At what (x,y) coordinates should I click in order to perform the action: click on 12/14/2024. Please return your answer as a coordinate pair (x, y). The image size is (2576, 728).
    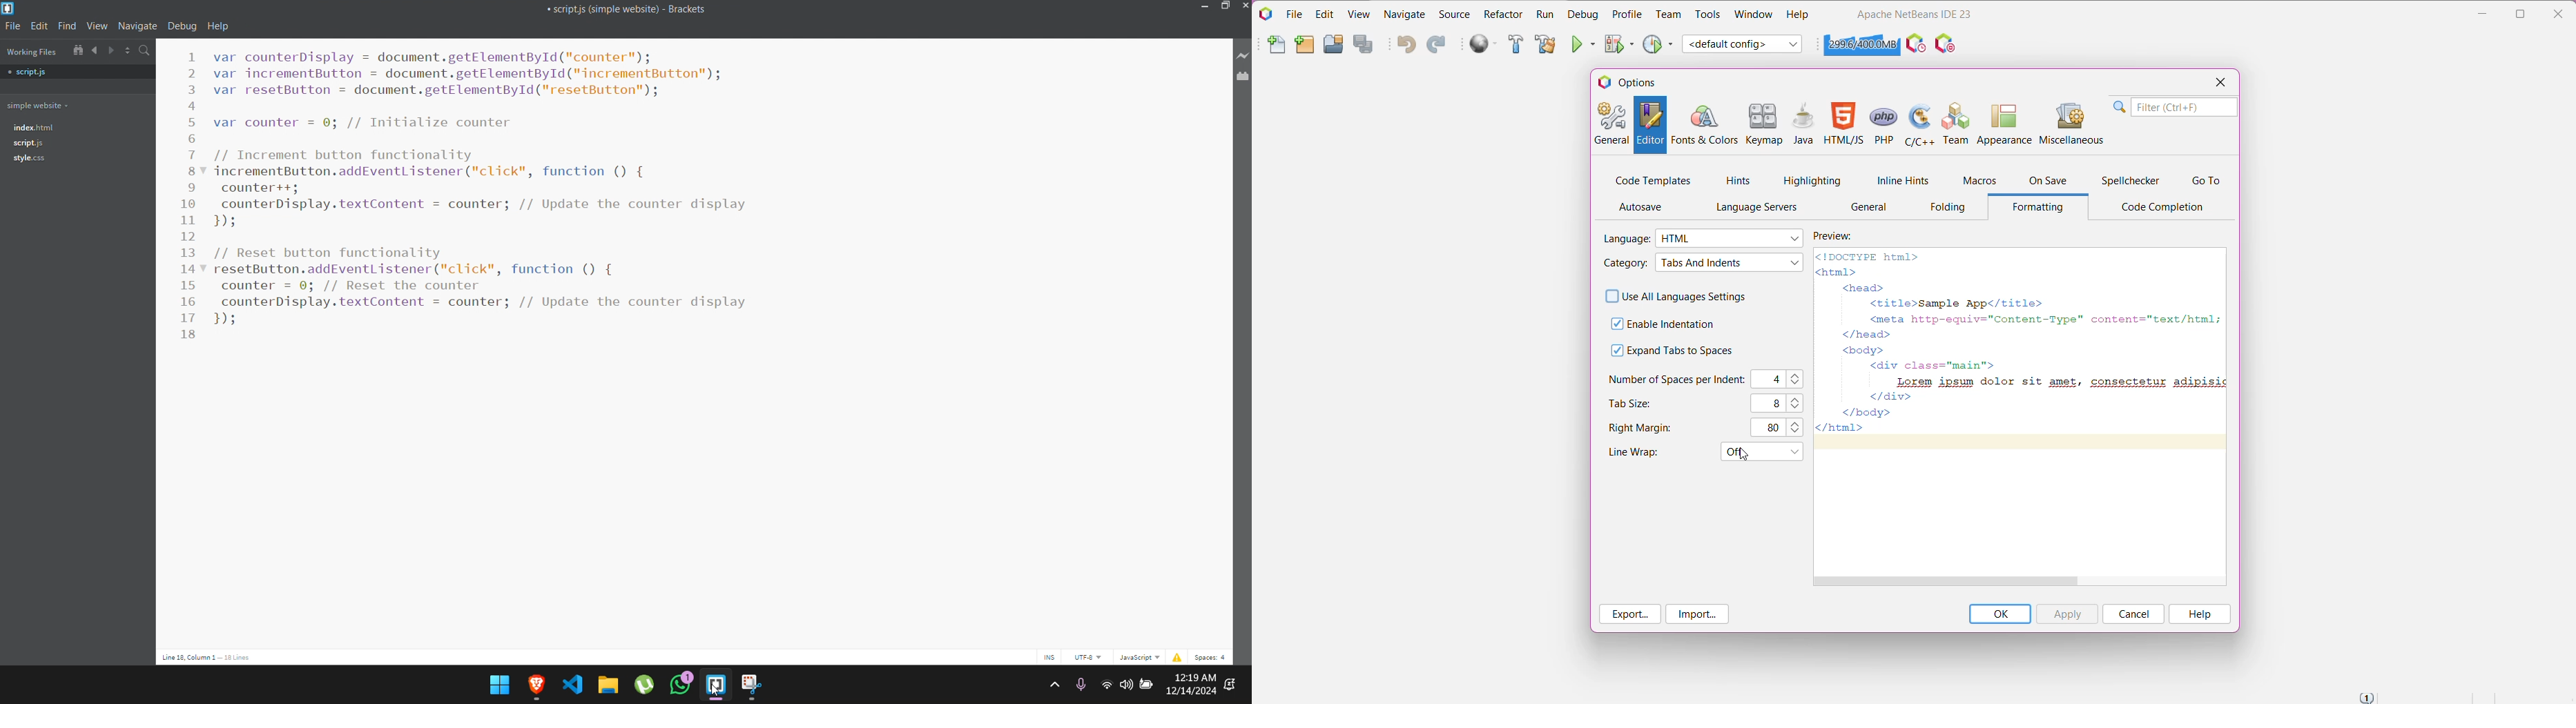
    Looking at the image, I should click on (1192, 692).